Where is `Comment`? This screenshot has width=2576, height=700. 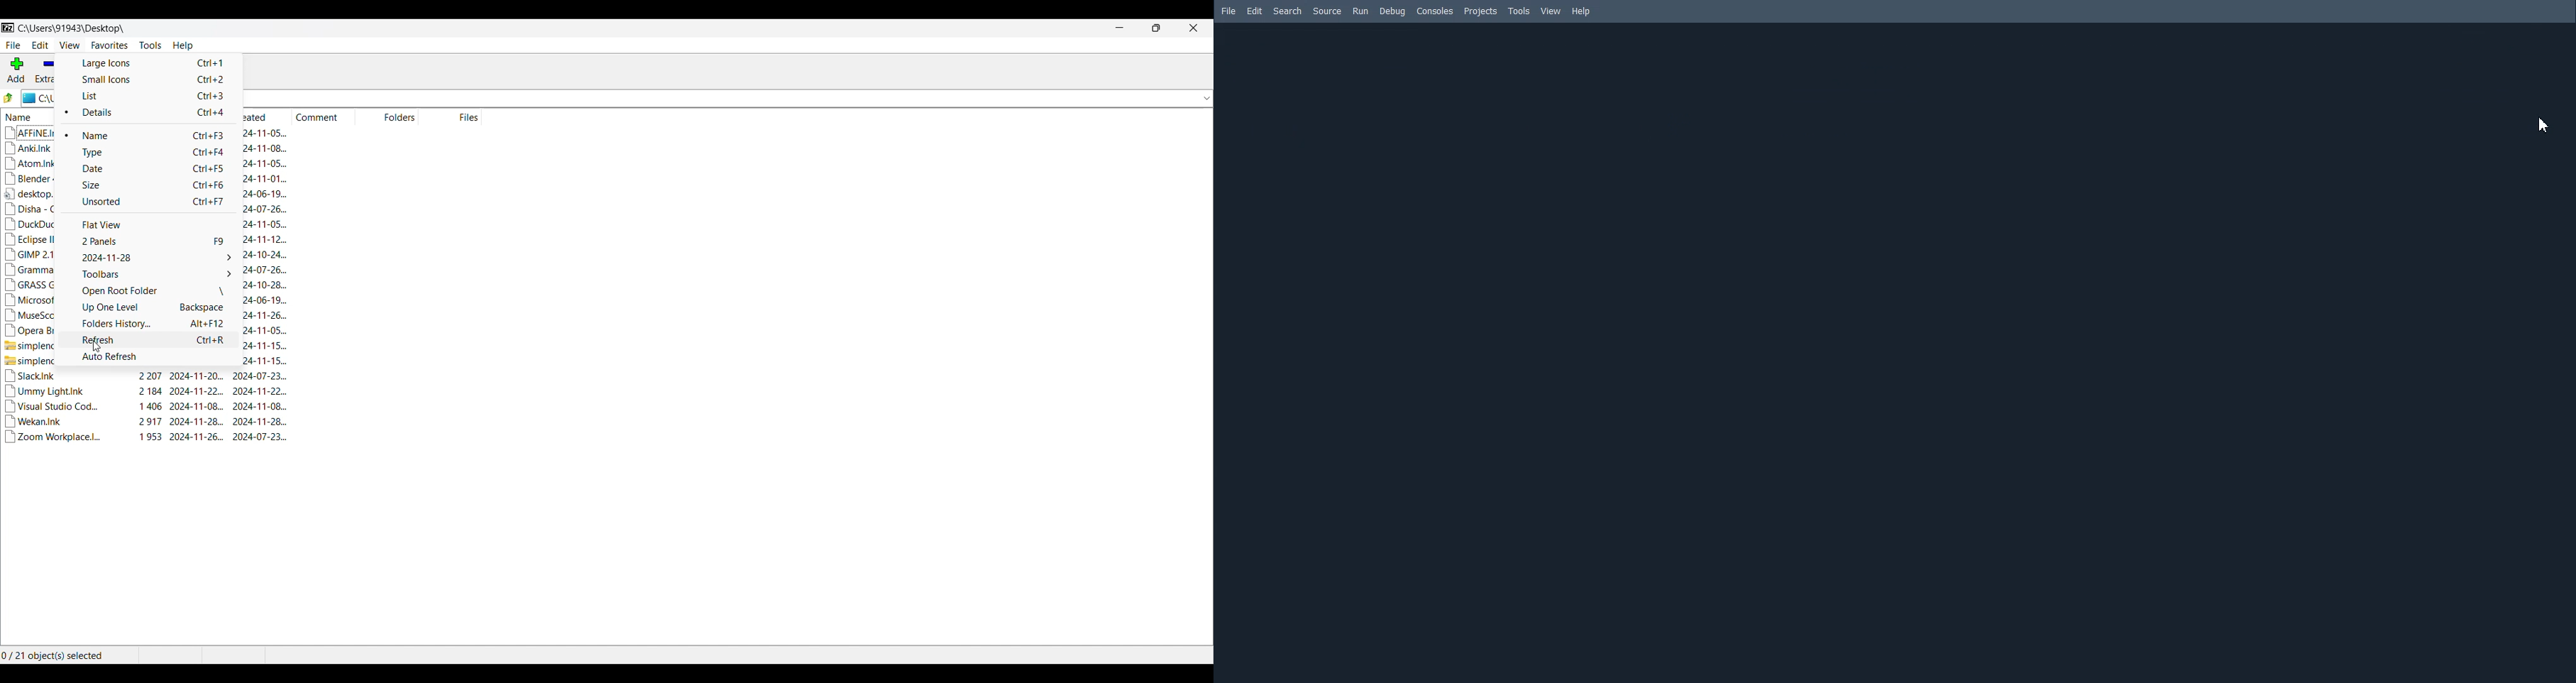
Comment is located at coordinates (323, 116).